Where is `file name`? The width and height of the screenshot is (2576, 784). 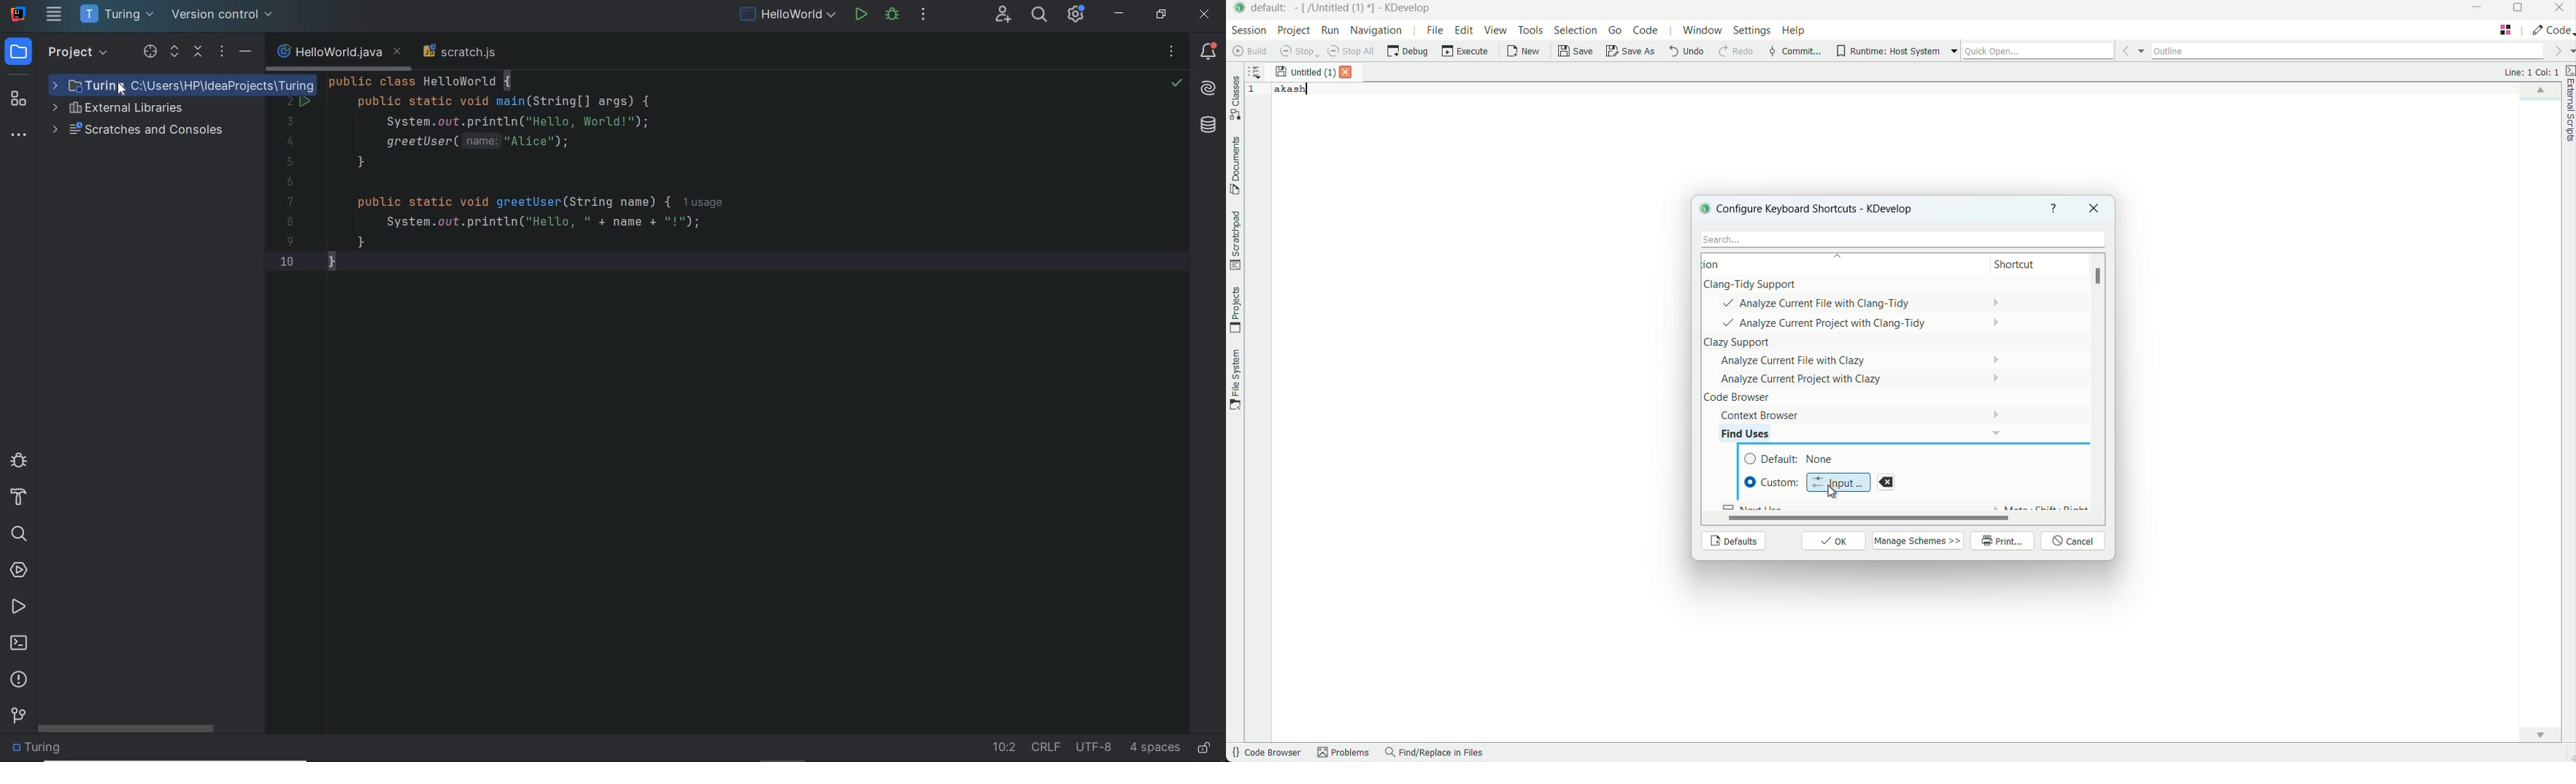
file name is located at coordinates (340, 52).